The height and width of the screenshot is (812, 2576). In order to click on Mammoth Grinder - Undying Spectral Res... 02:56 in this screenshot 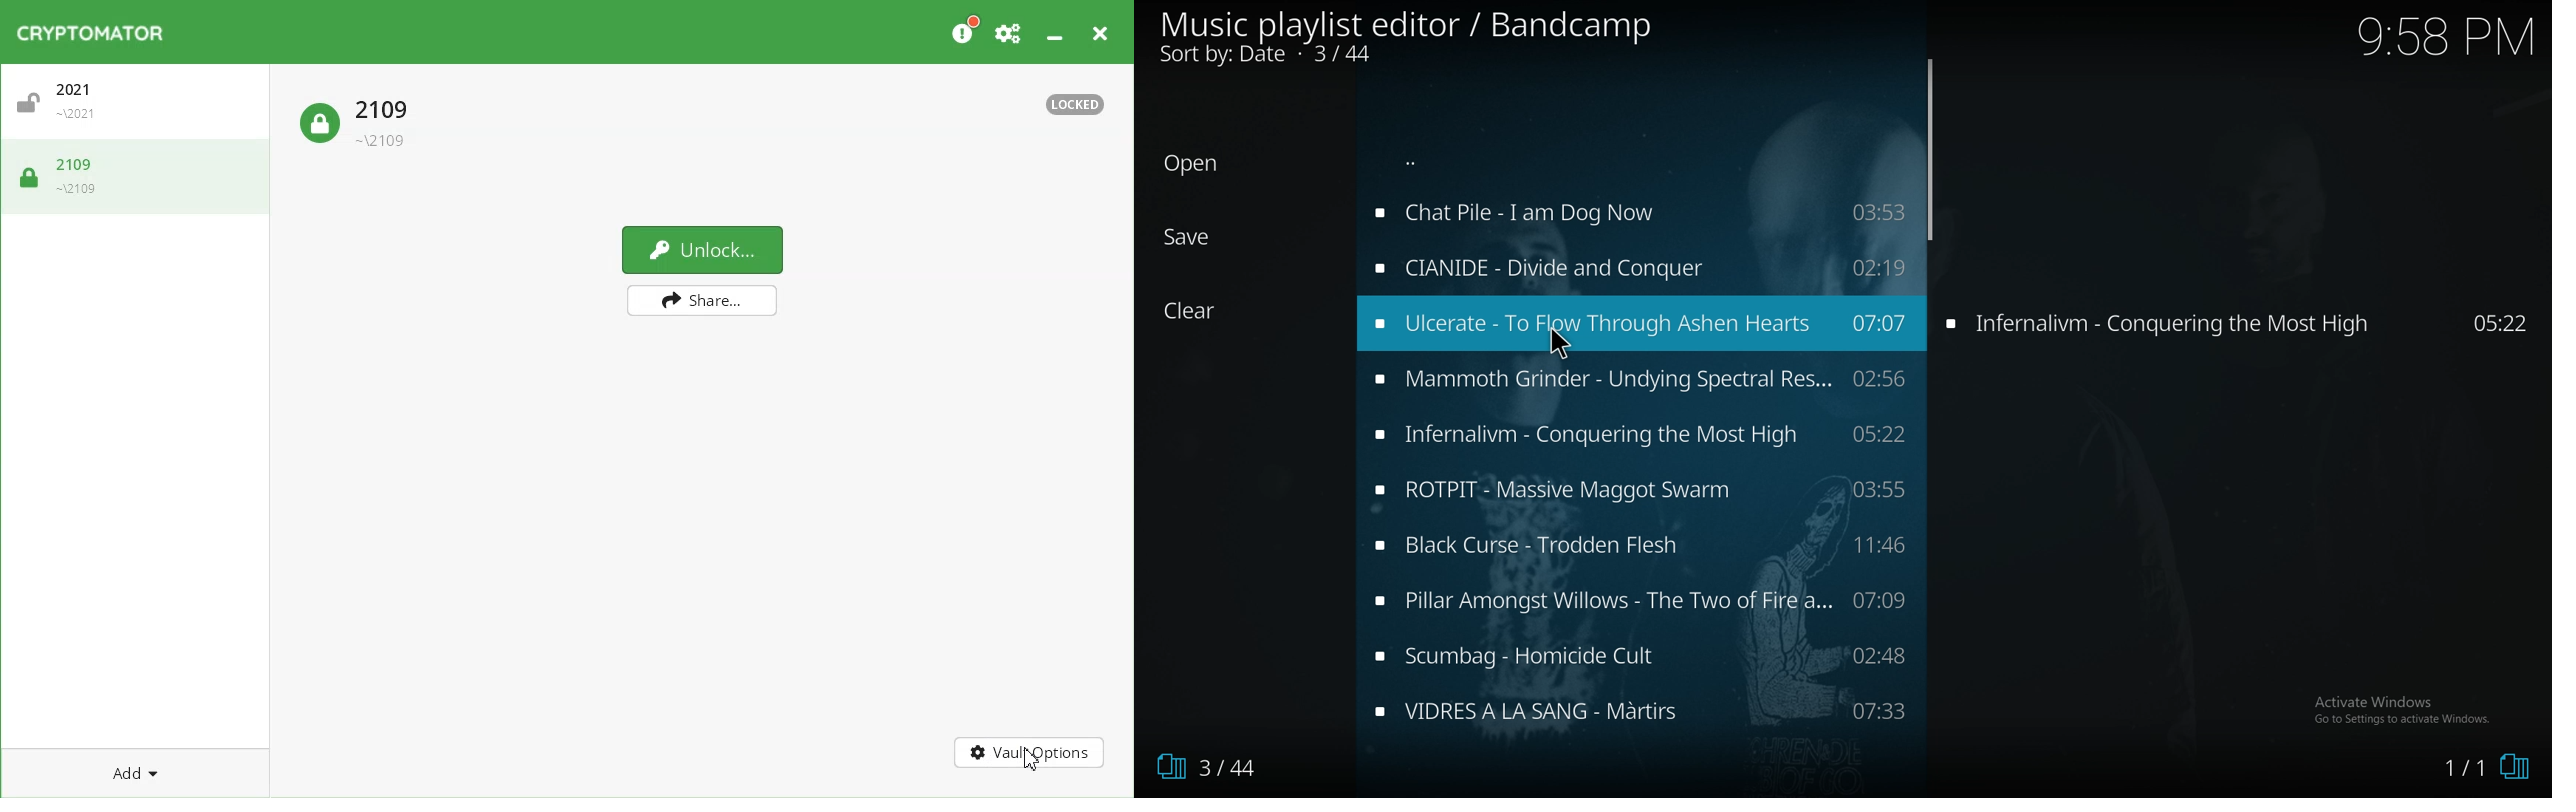, I will do `click(1638, 381)`.